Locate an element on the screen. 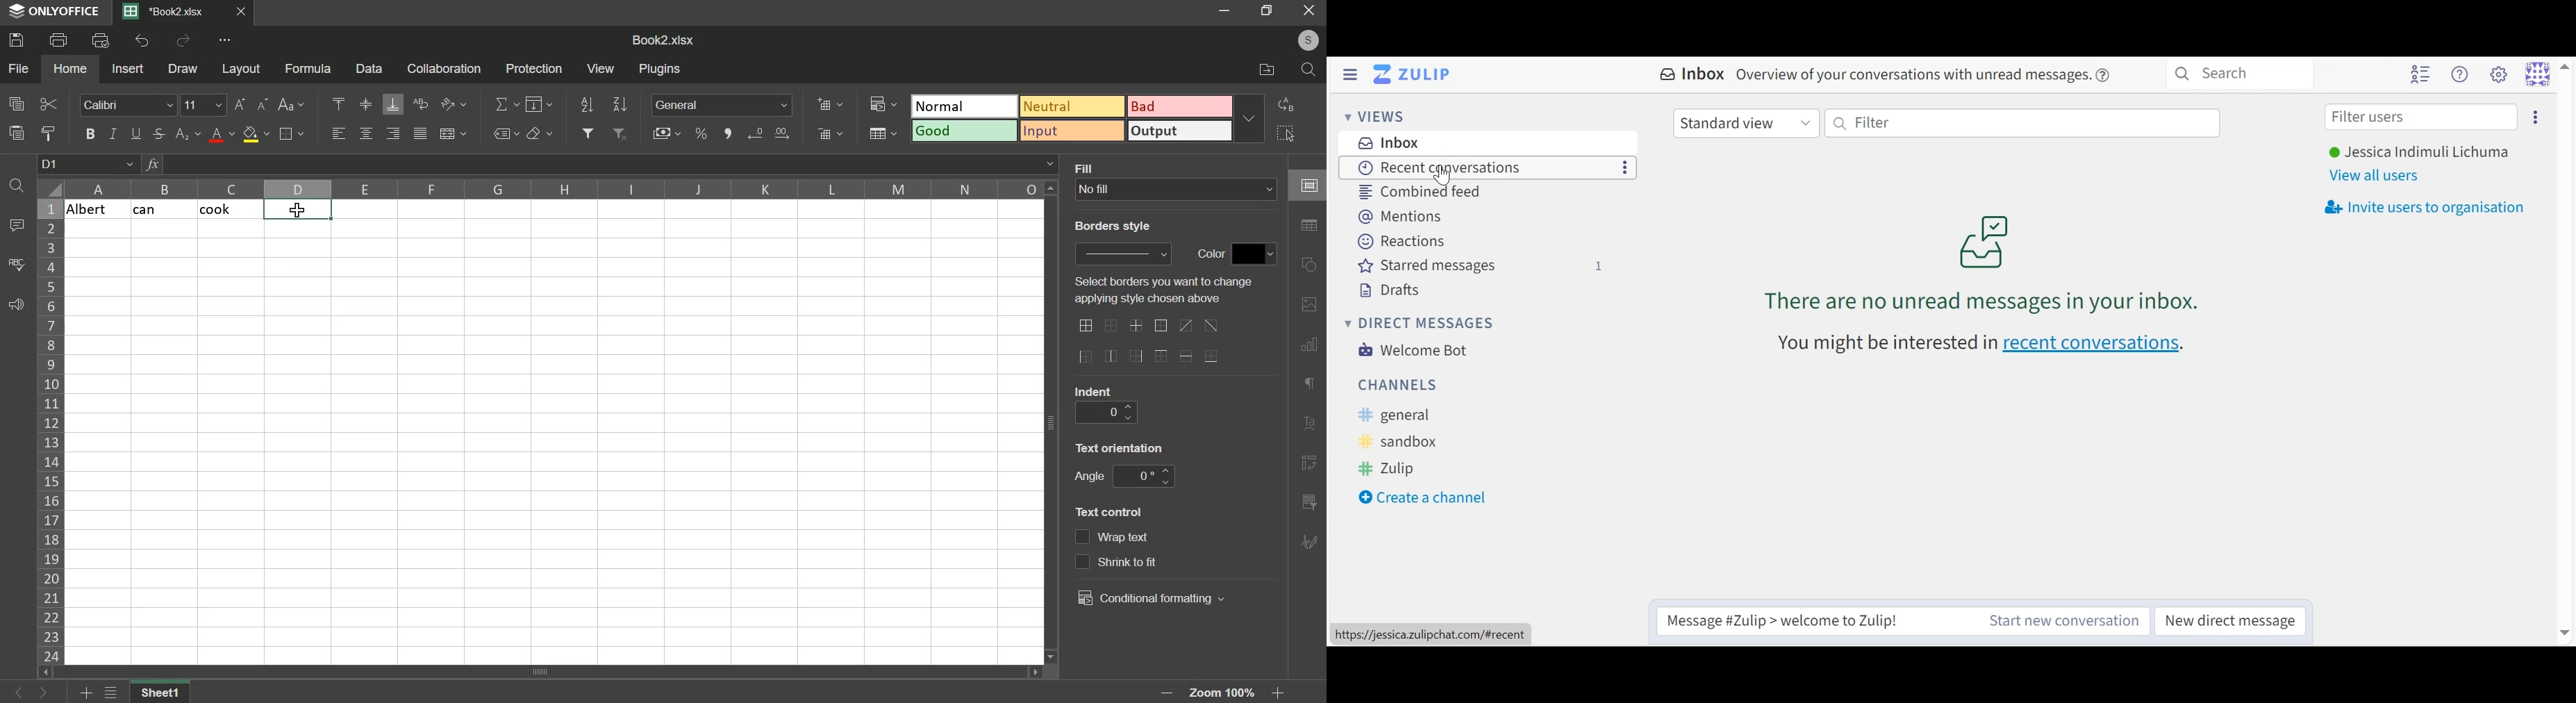 This screenshot has height=728, width=2576. text is located at coordinates (1126, 539).